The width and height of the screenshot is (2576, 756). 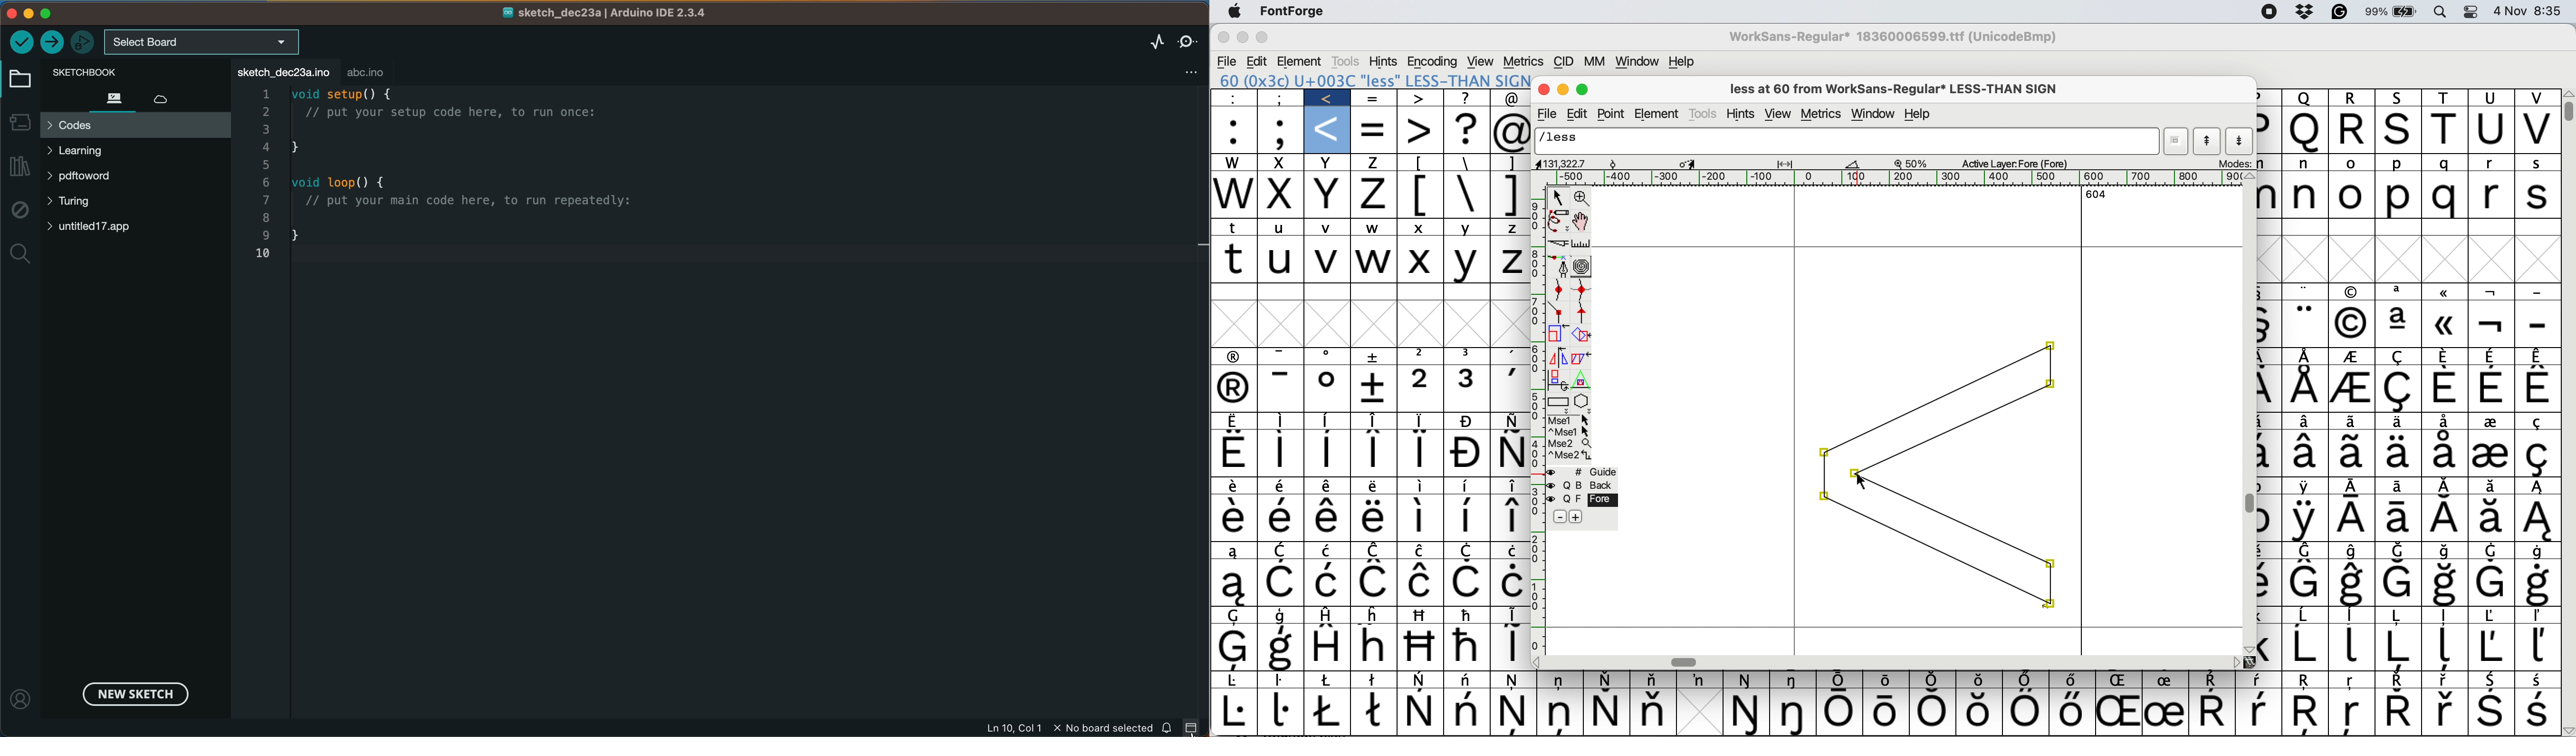 I want to click on help, so click(x=1919, y=114).